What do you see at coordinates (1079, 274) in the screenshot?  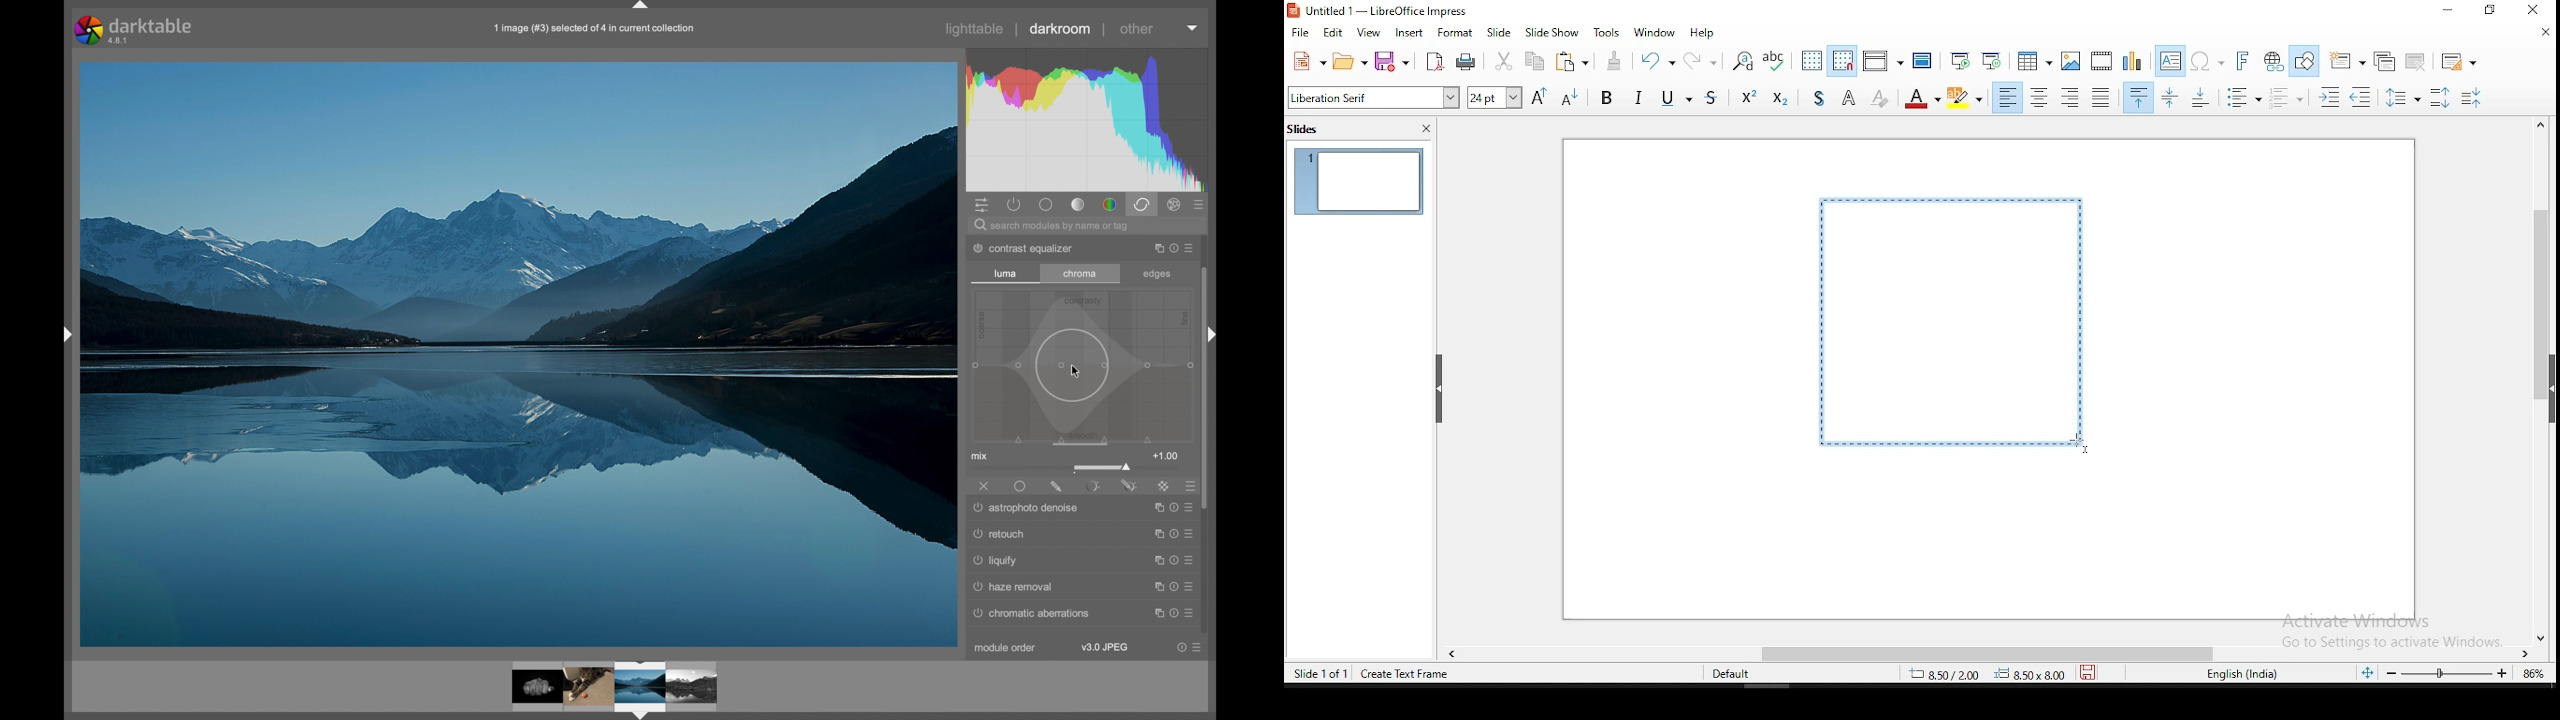 I see `chroma` at bounding box center [1079, 274].